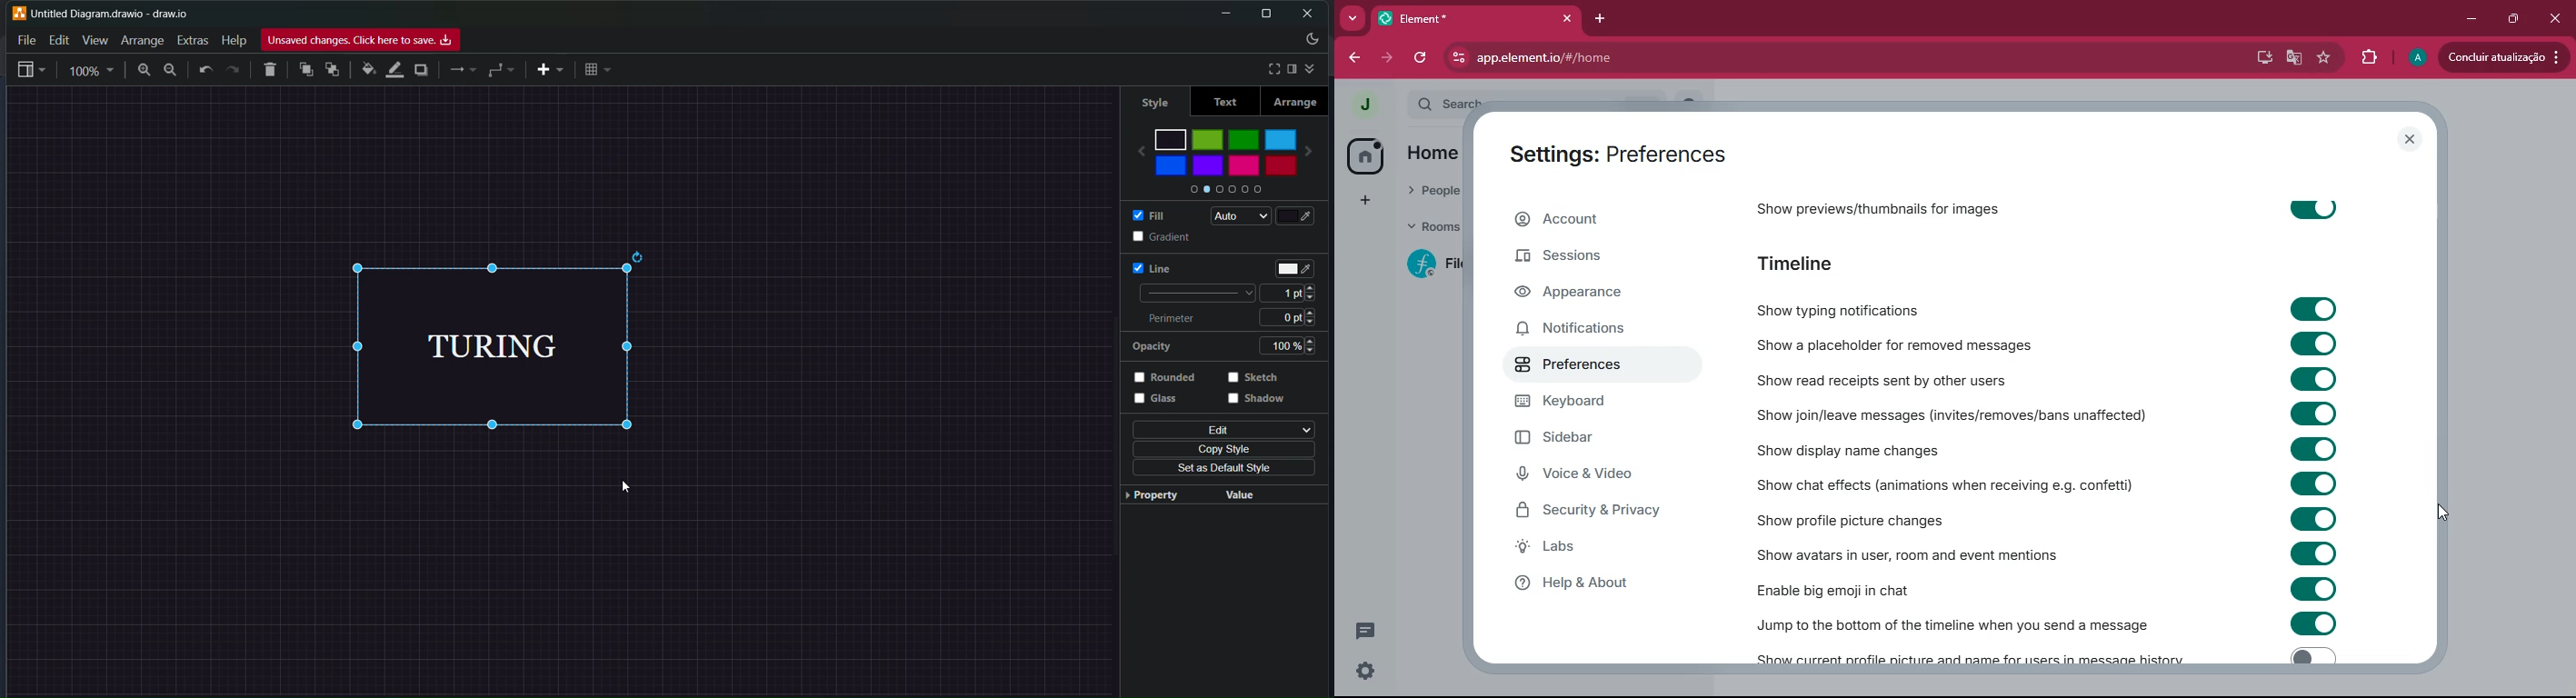 This screenshot has height=700, width=2576. I want to click on a, so click(2418, 58).